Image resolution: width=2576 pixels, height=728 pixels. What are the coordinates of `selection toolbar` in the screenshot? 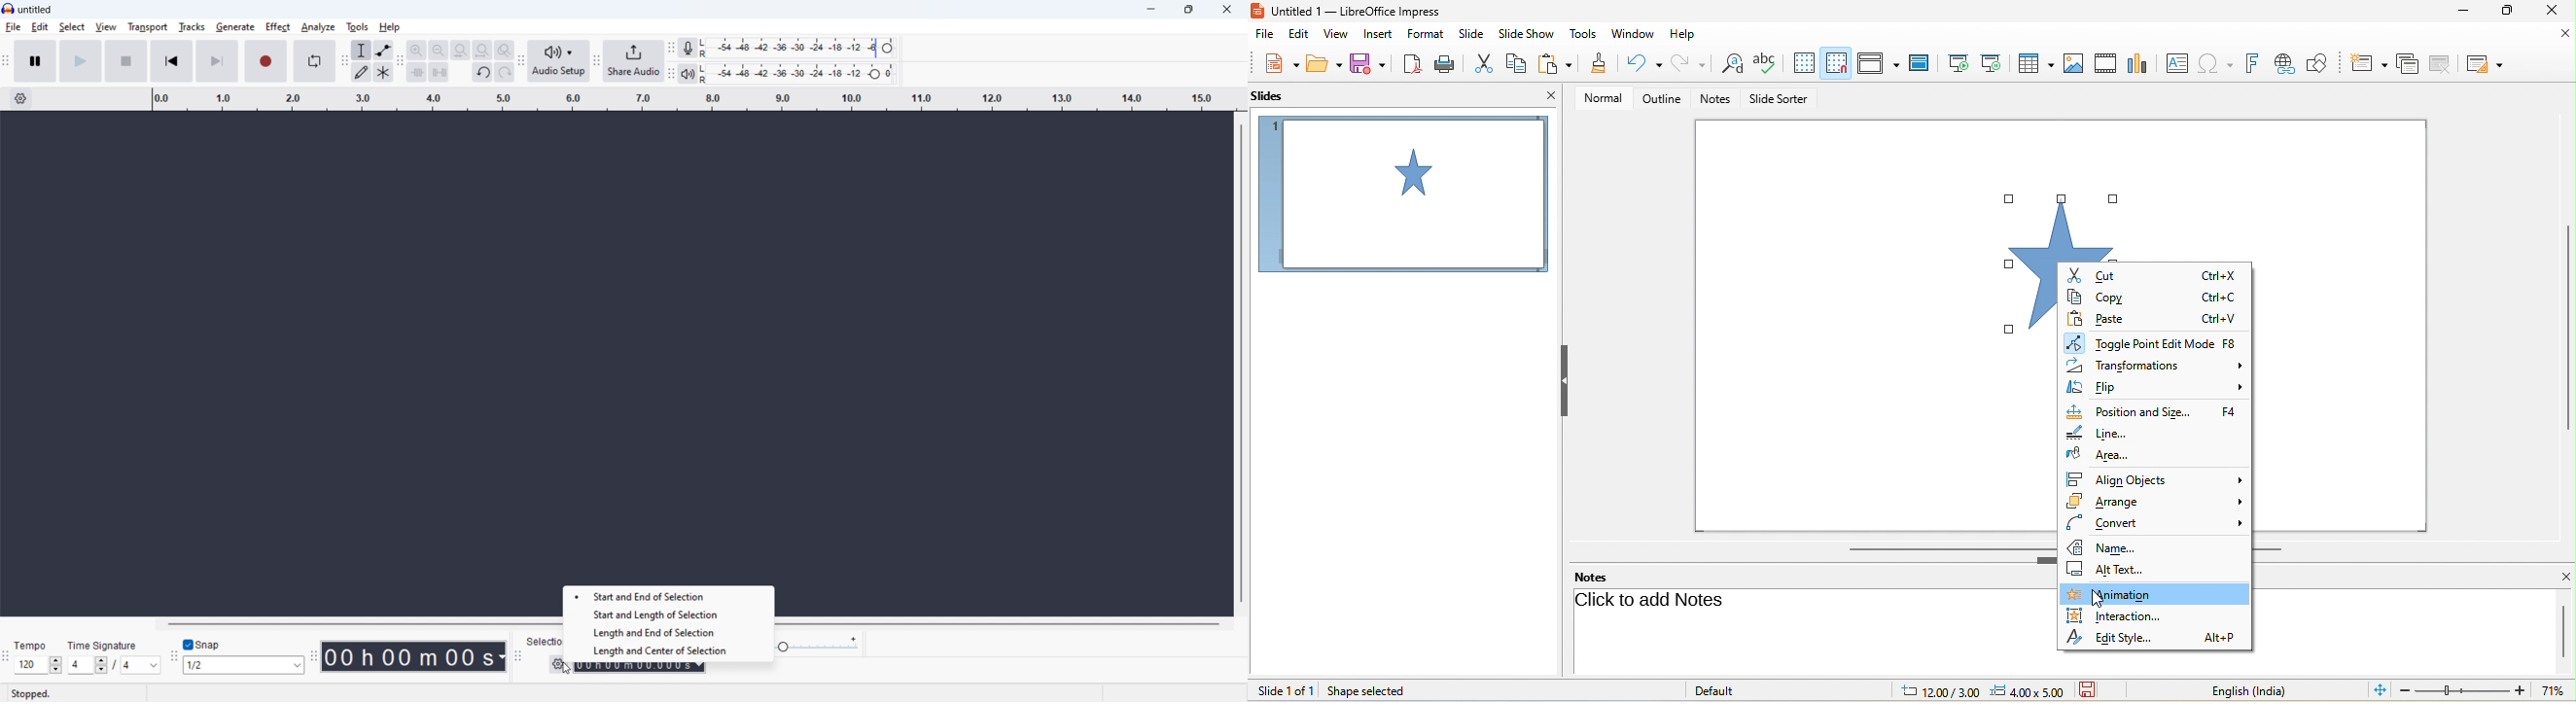 It's located at (517, 656).